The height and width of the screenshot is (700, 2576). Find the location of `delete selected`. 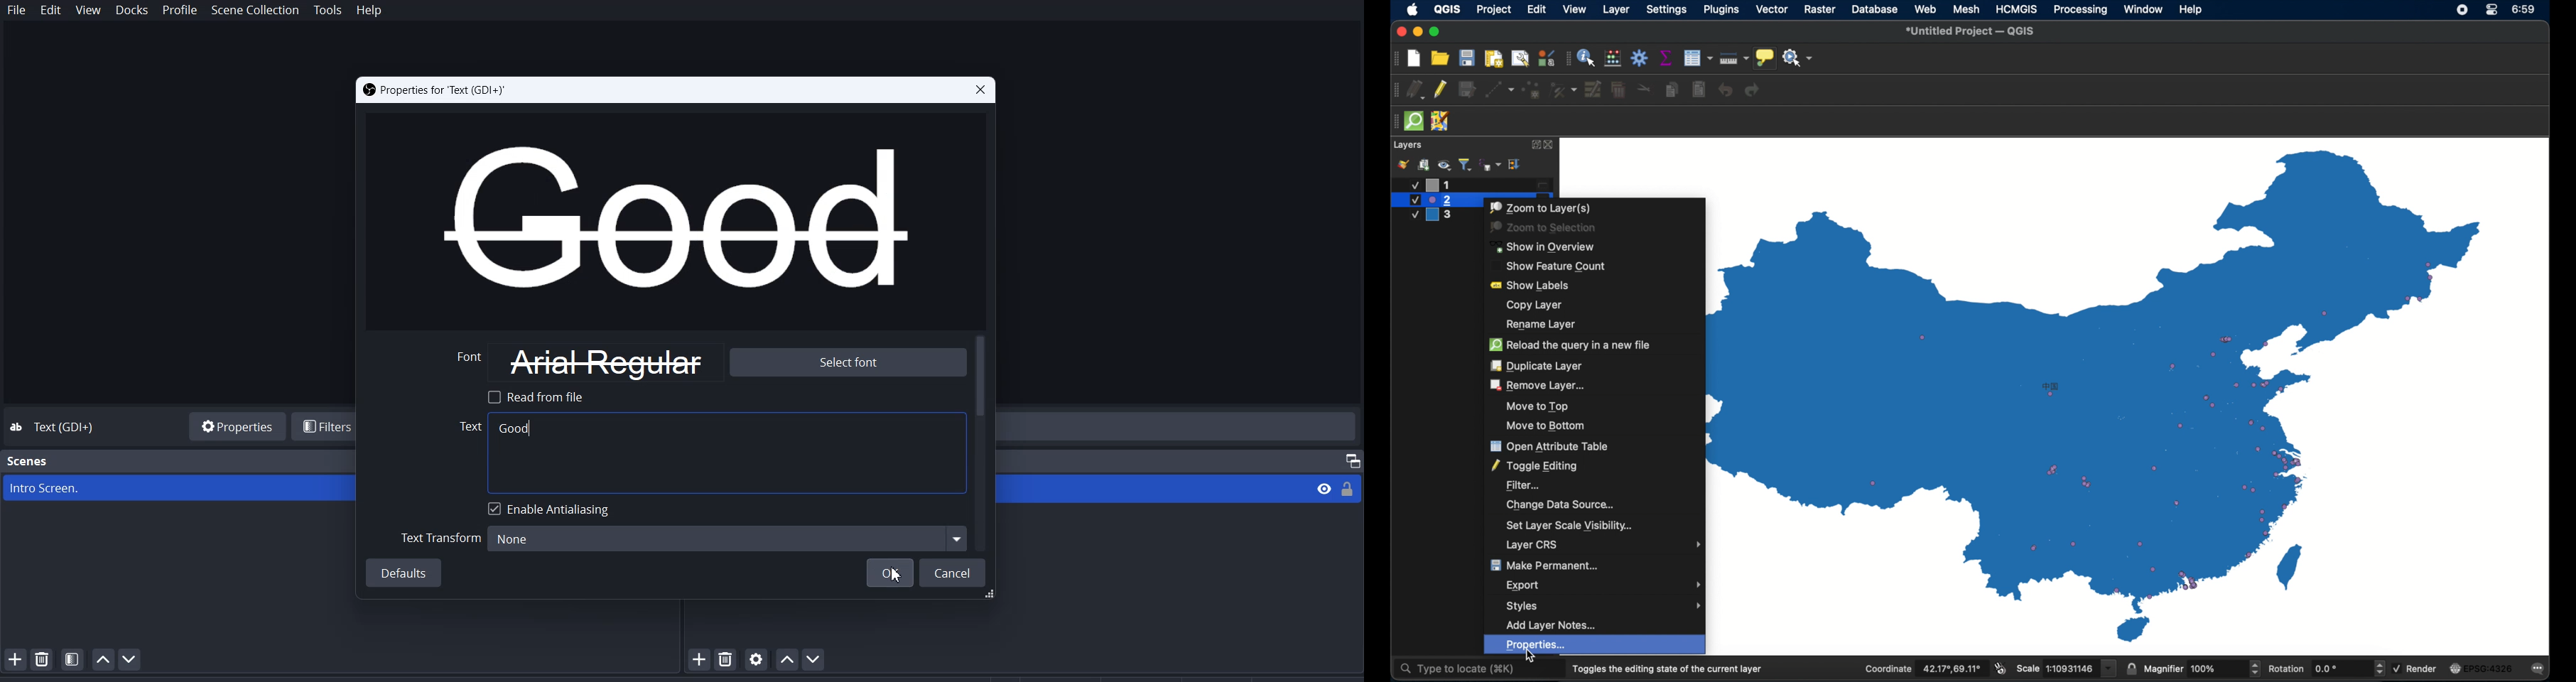

delete selected is located at coordinates (1619, 90).